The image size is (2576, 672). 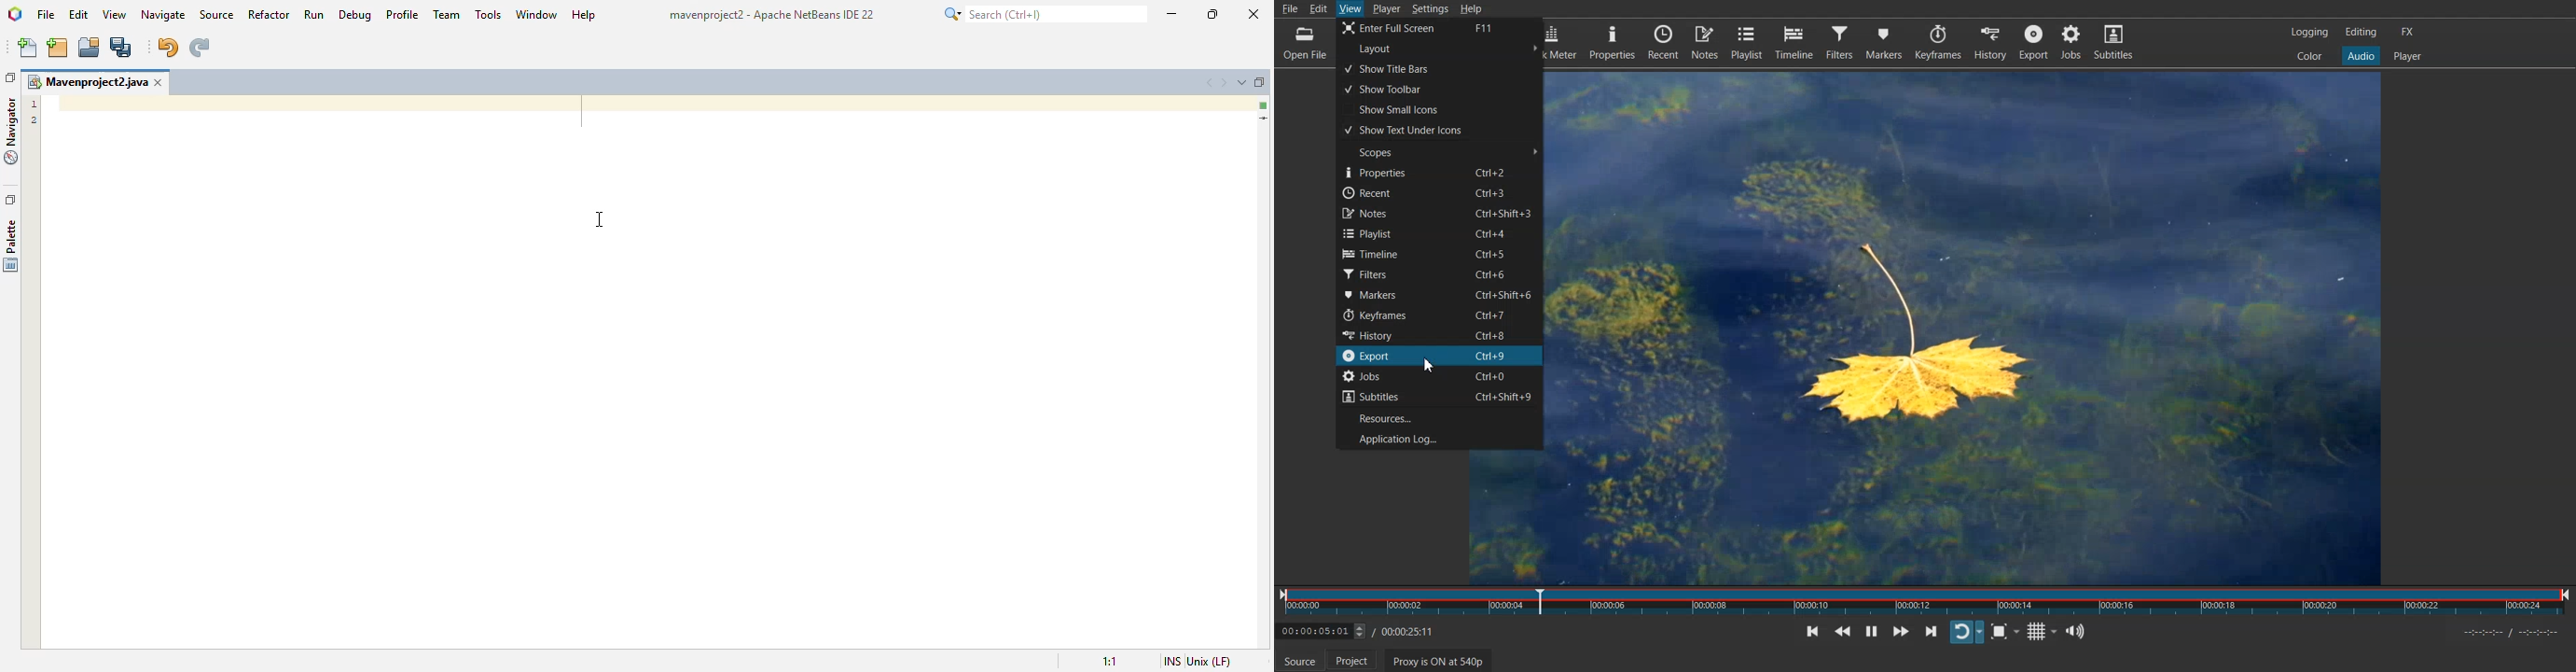 What do you see at coordinates (1664, 42) in the screenshot?
I see `Recent` at bounding box center [1664, 42].